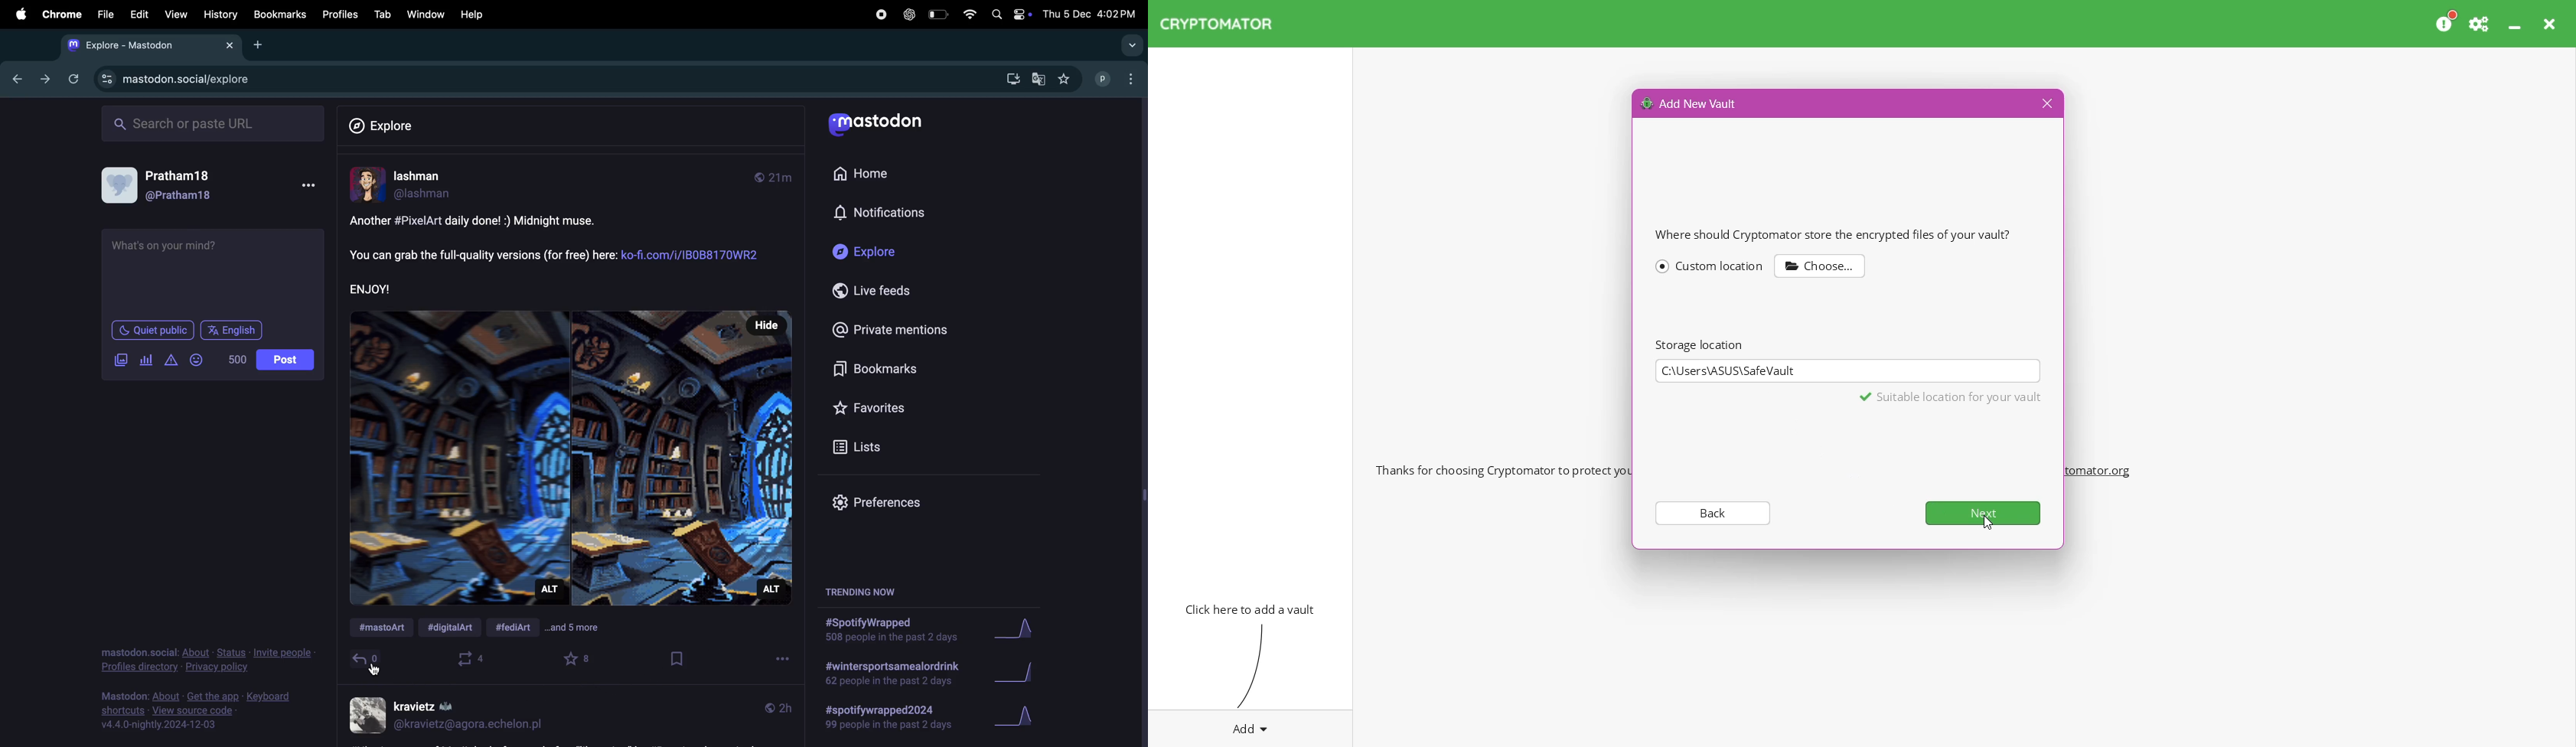 The image size is (2576, 756). Describe the element at coordinates (14, 80) in the screenshot. I see `previous tab` at that location.